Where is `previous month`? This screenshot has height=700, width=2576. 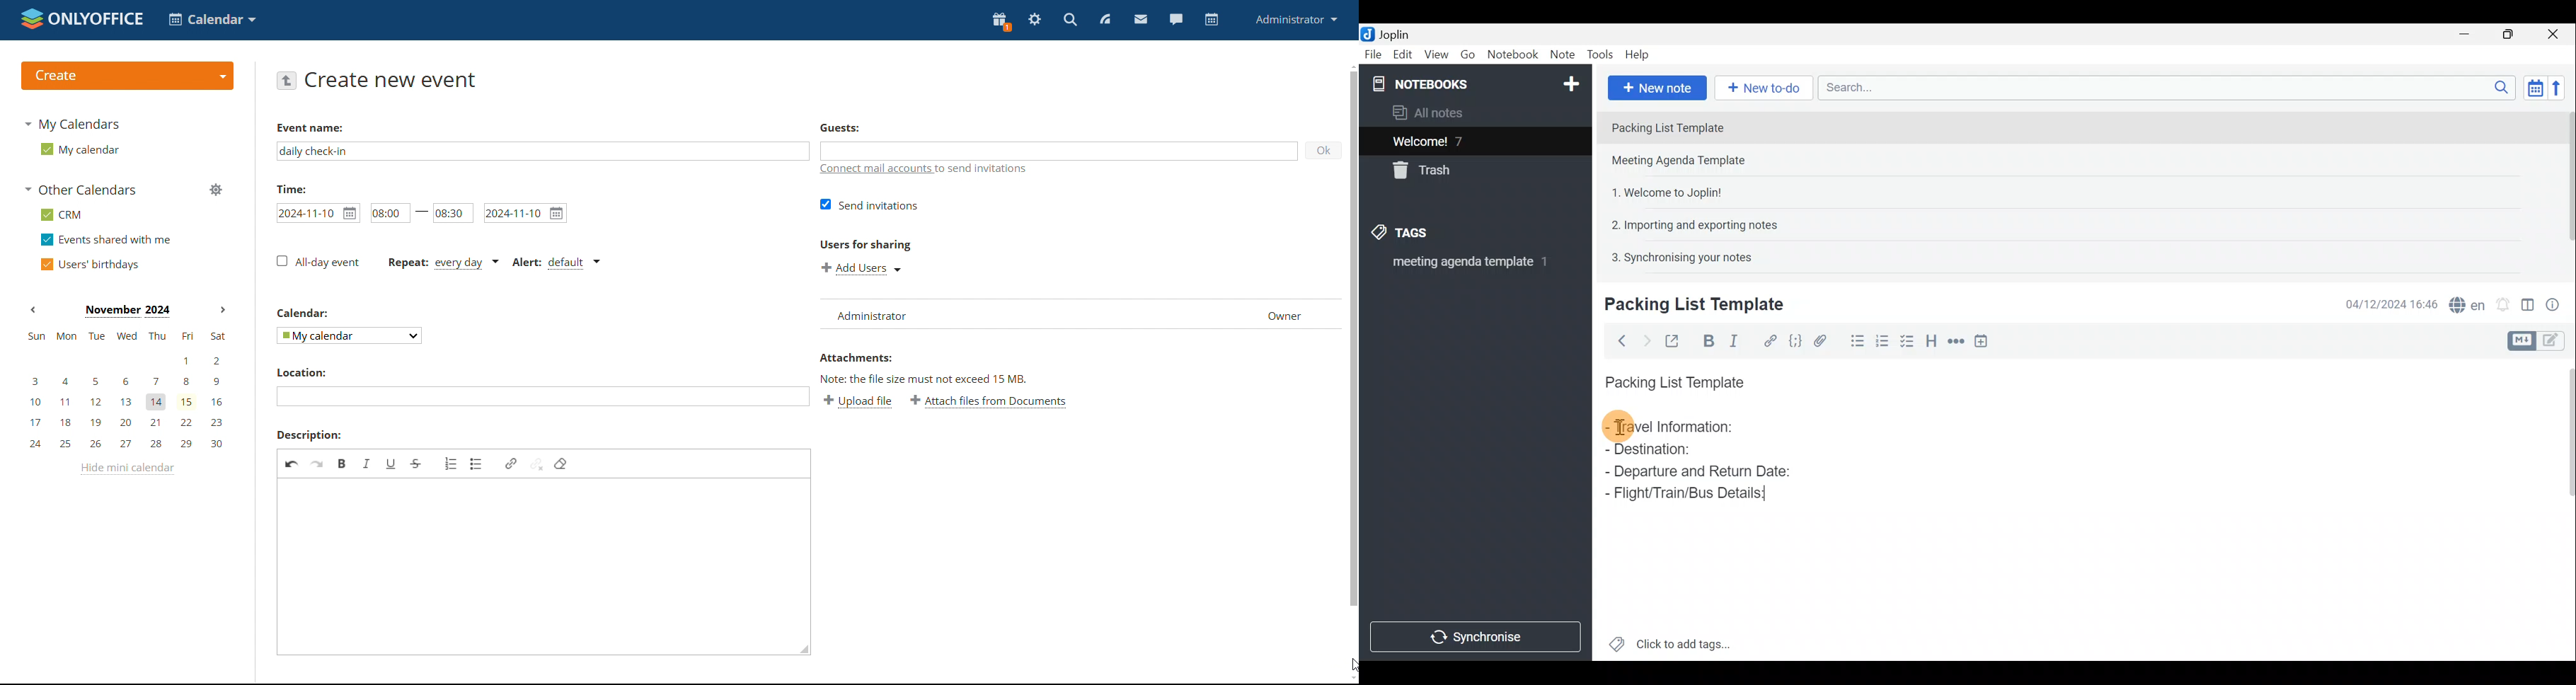
previous month is located at coordinates (33, 311).